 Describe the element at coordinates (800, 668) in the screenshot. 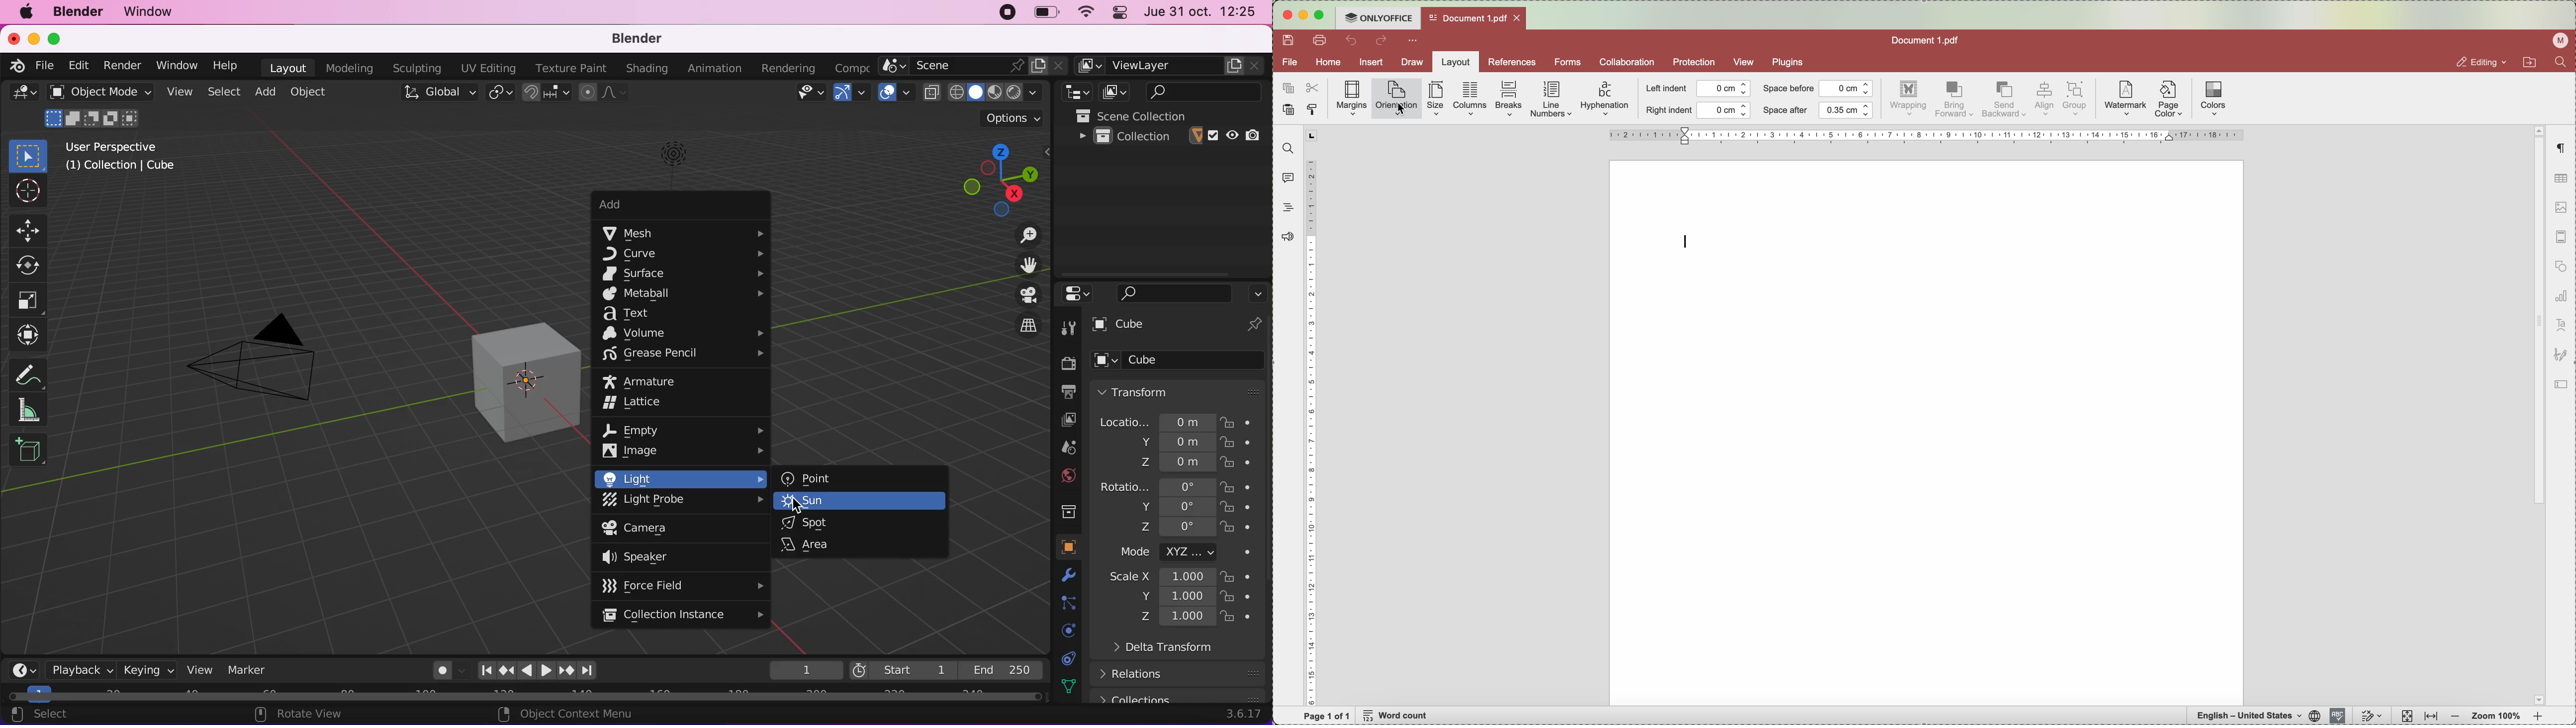

I see `1` at that location.